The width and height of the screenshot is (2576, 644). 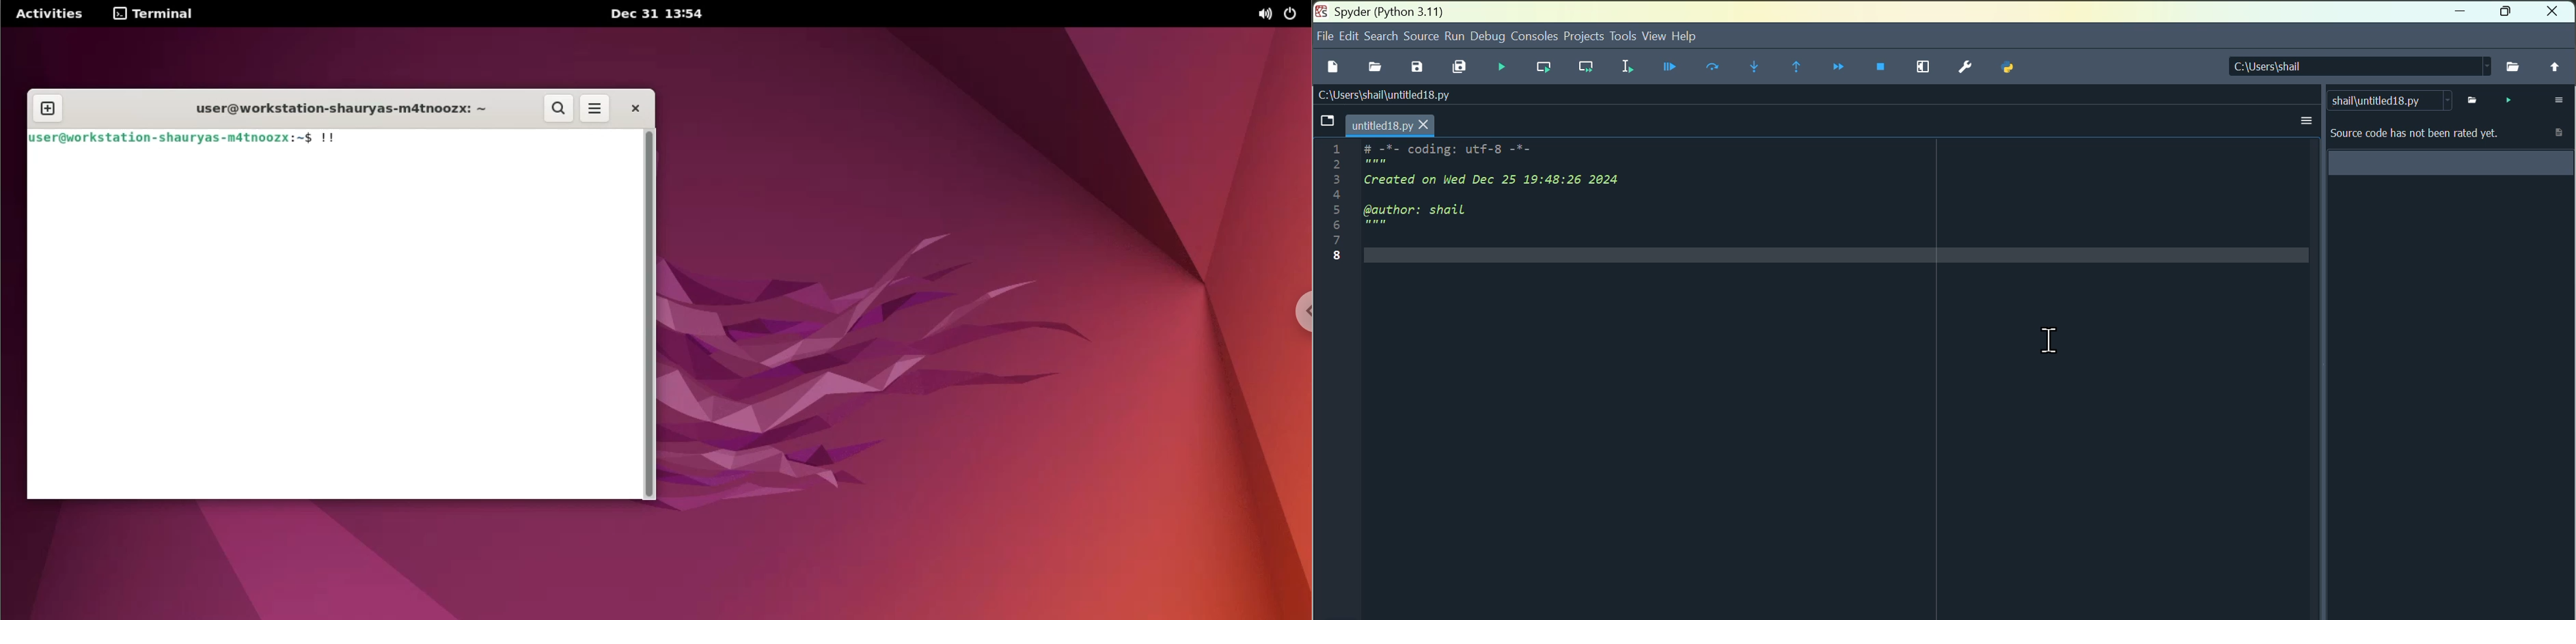 What do you see at coordinates (1502, 65) in the screenshot?
I see `Run file` at bounding box center [1502, 65].